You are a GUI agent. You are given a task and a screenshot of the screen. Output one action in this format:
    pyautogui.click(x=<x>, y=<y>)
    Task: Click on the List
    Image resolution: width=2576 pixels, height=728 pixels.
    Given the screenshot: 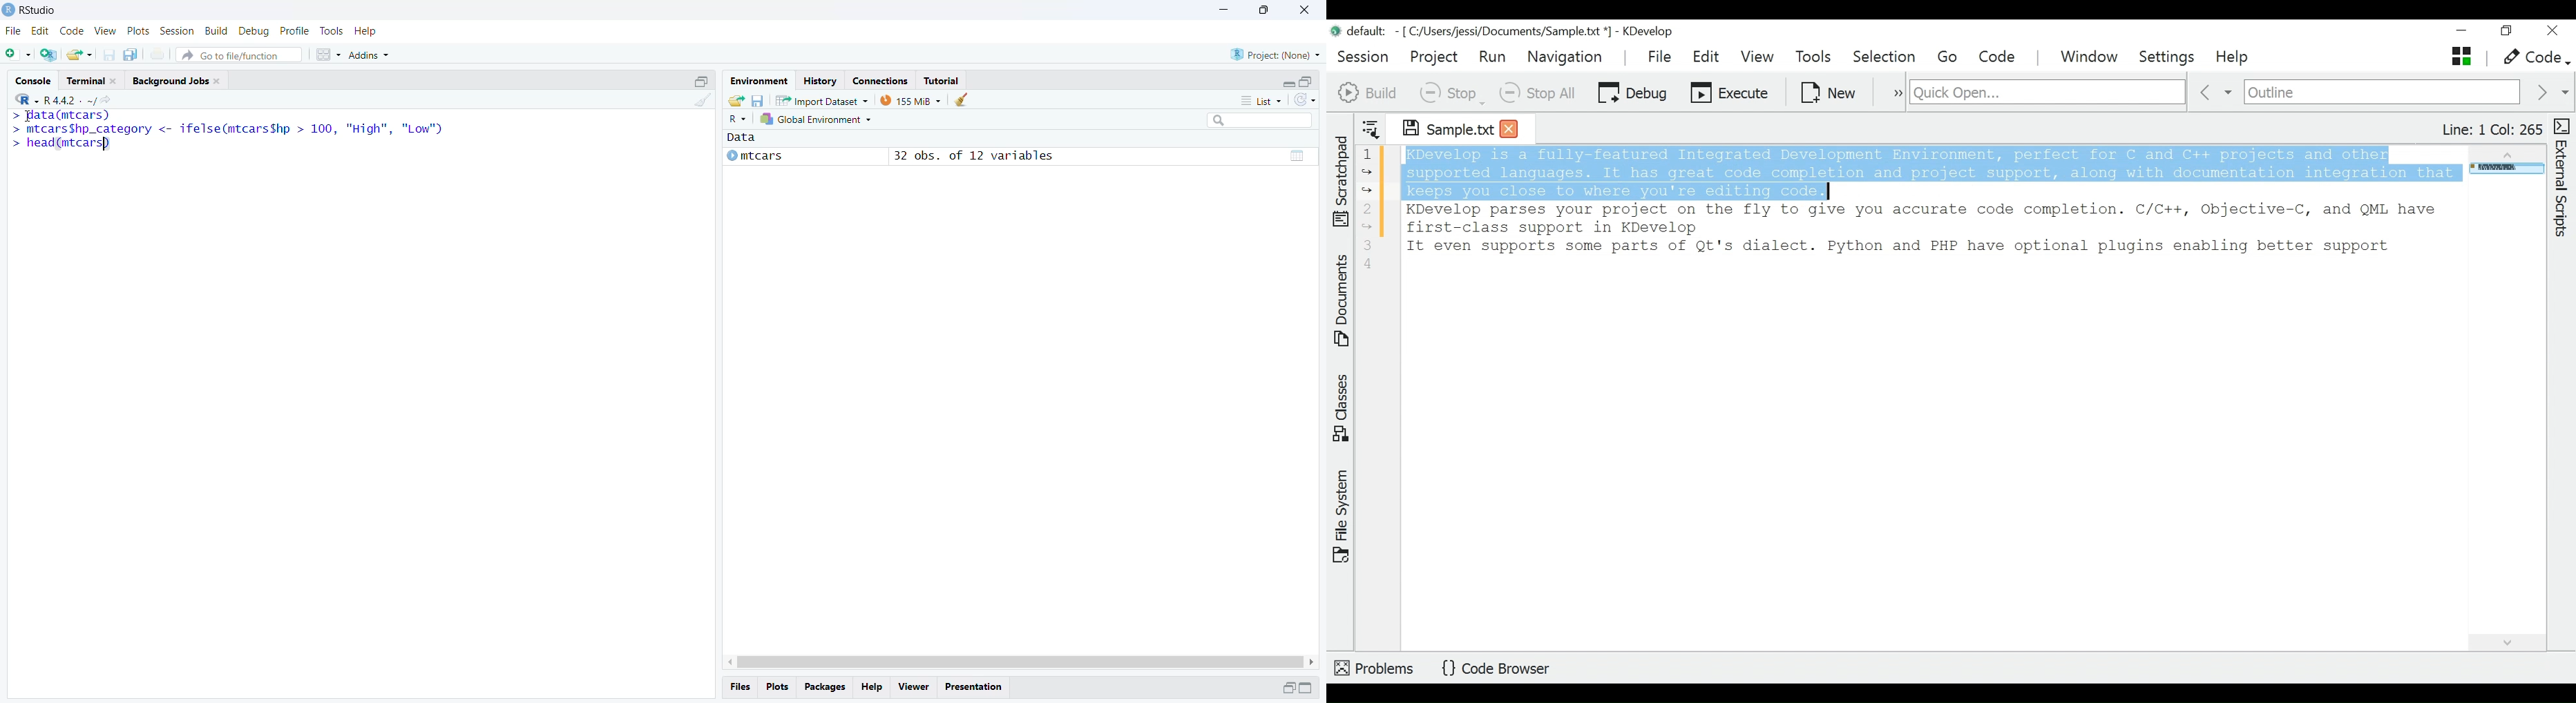 What is the action you would take?
    pyautogui.click(x=1264, y=101)
    